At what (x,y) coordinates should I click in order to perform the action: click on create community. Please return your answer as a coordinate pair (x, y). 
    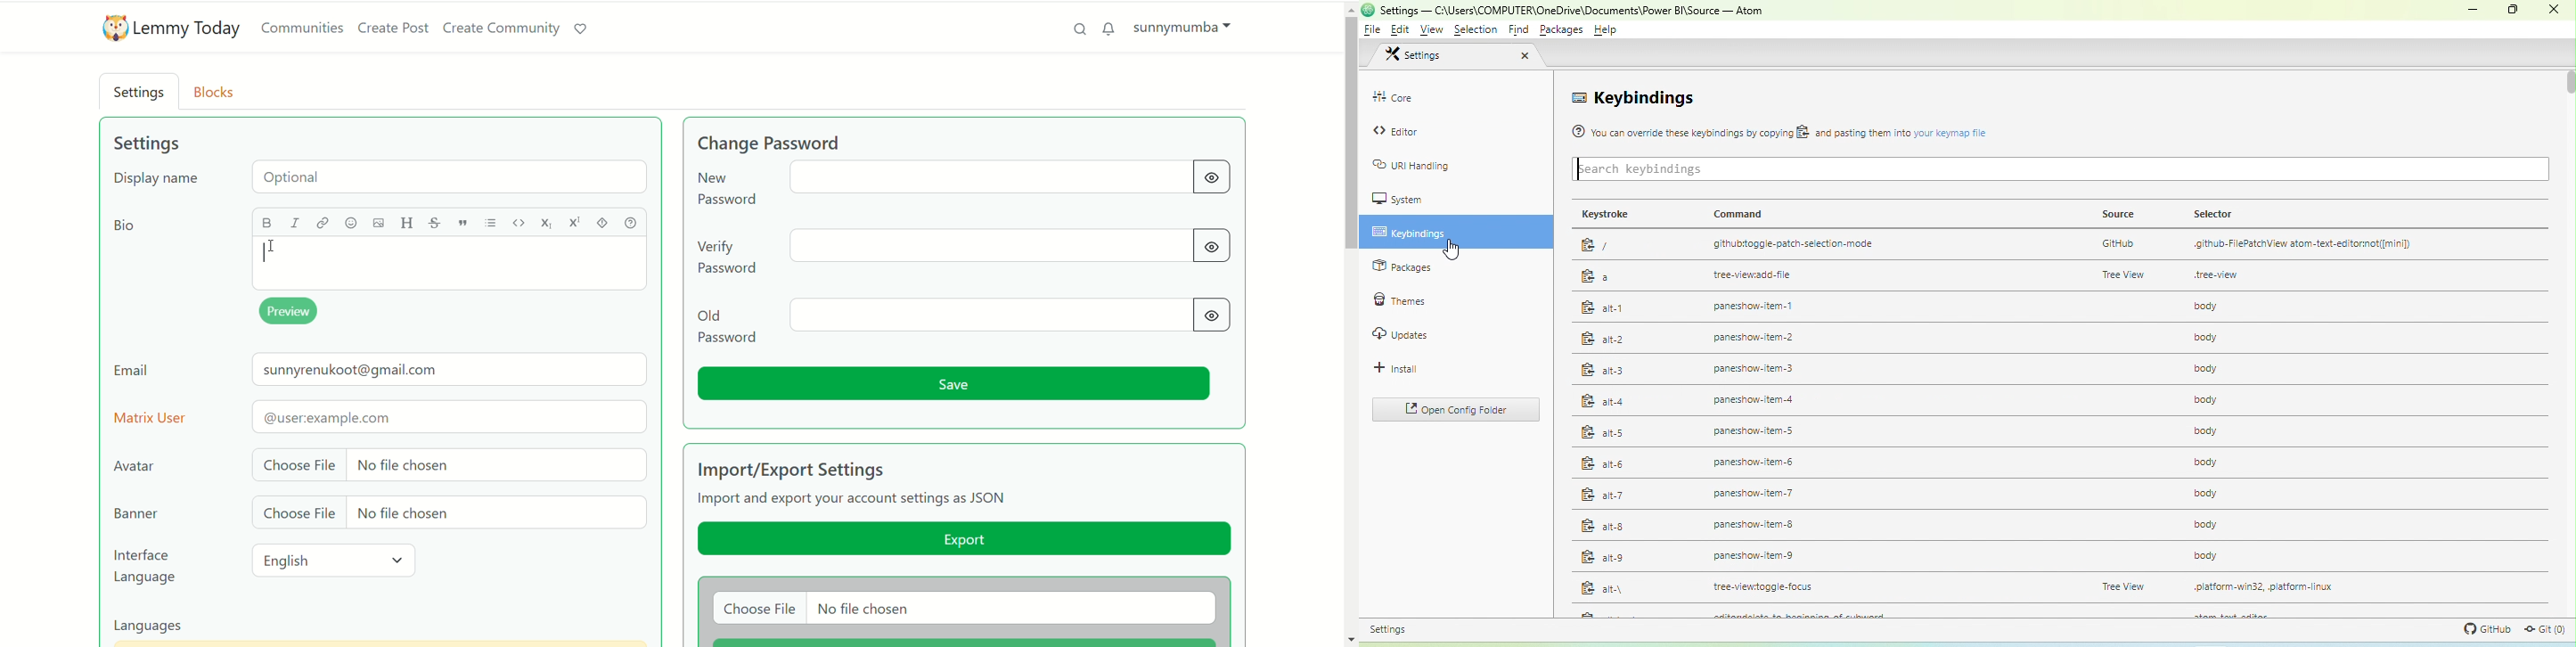
    Looking at the image, I should click on (503, 28).